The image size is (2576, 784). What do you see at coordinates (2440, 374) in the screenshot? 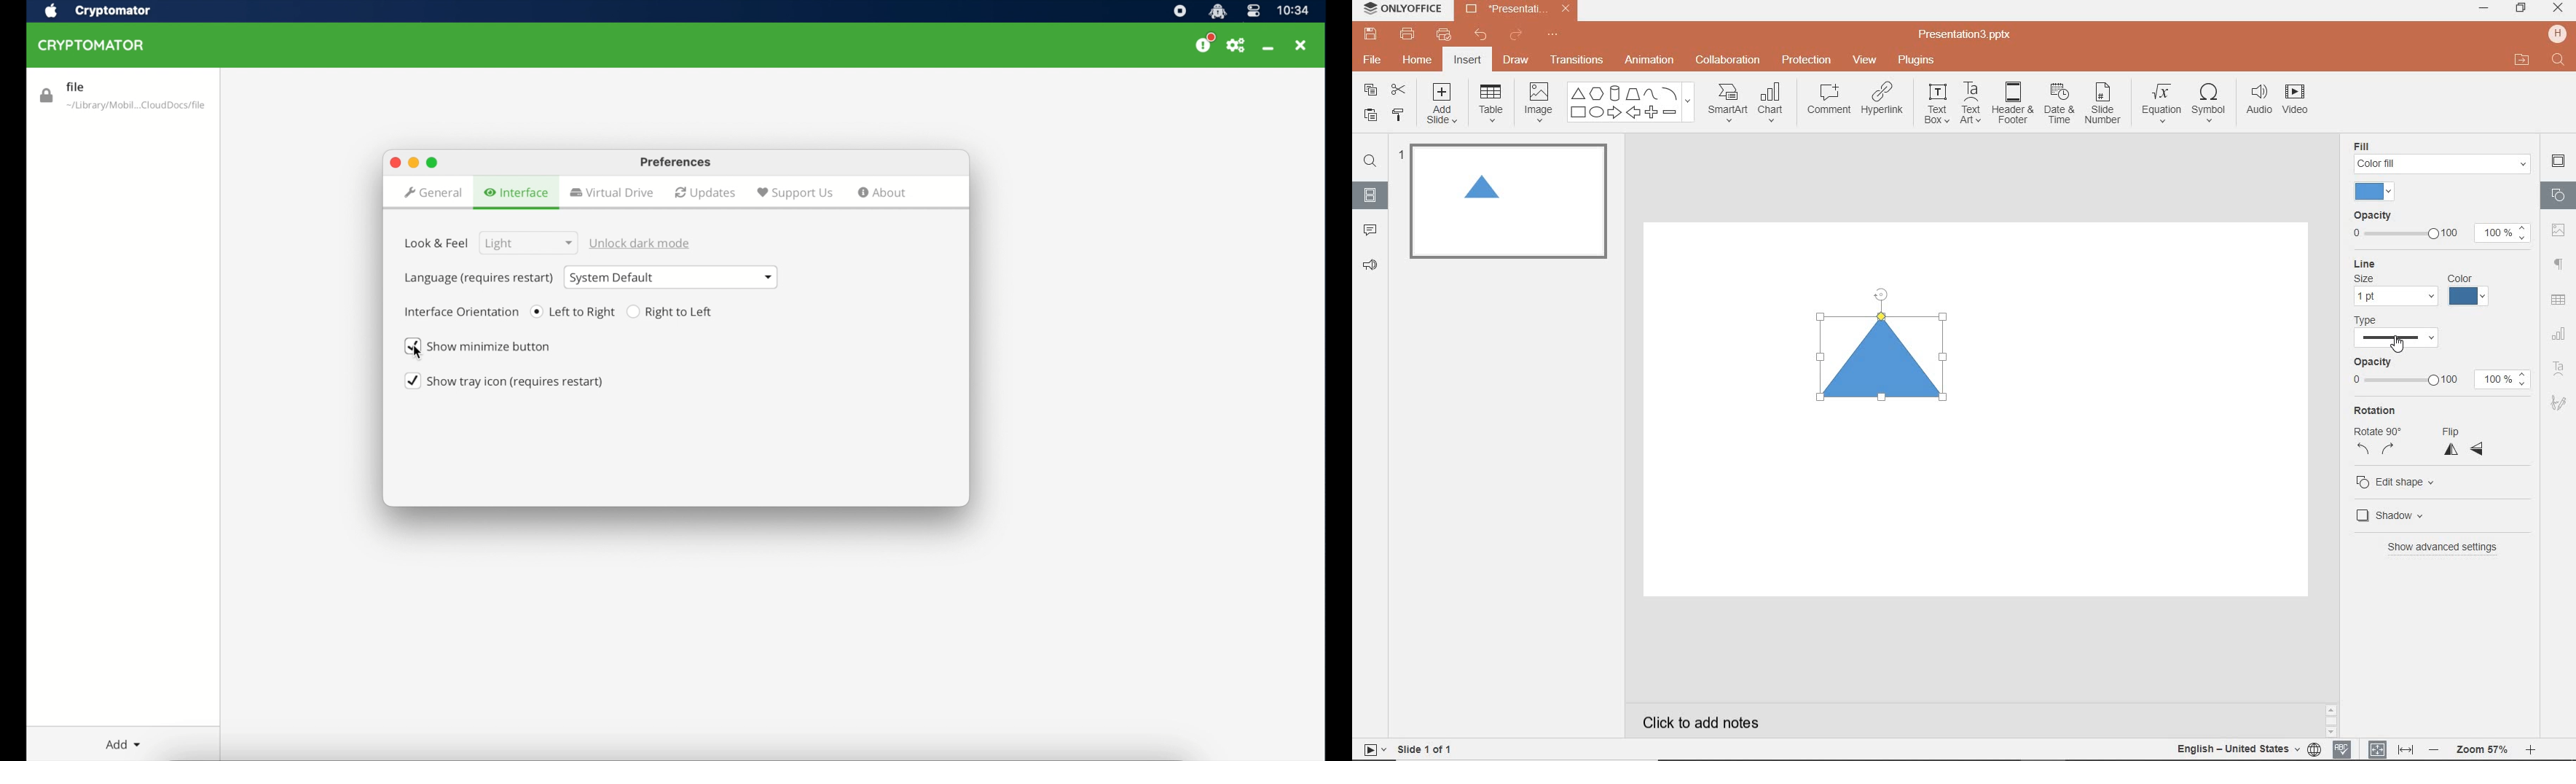
I see `opacity` at bounding box center [2440, 374].